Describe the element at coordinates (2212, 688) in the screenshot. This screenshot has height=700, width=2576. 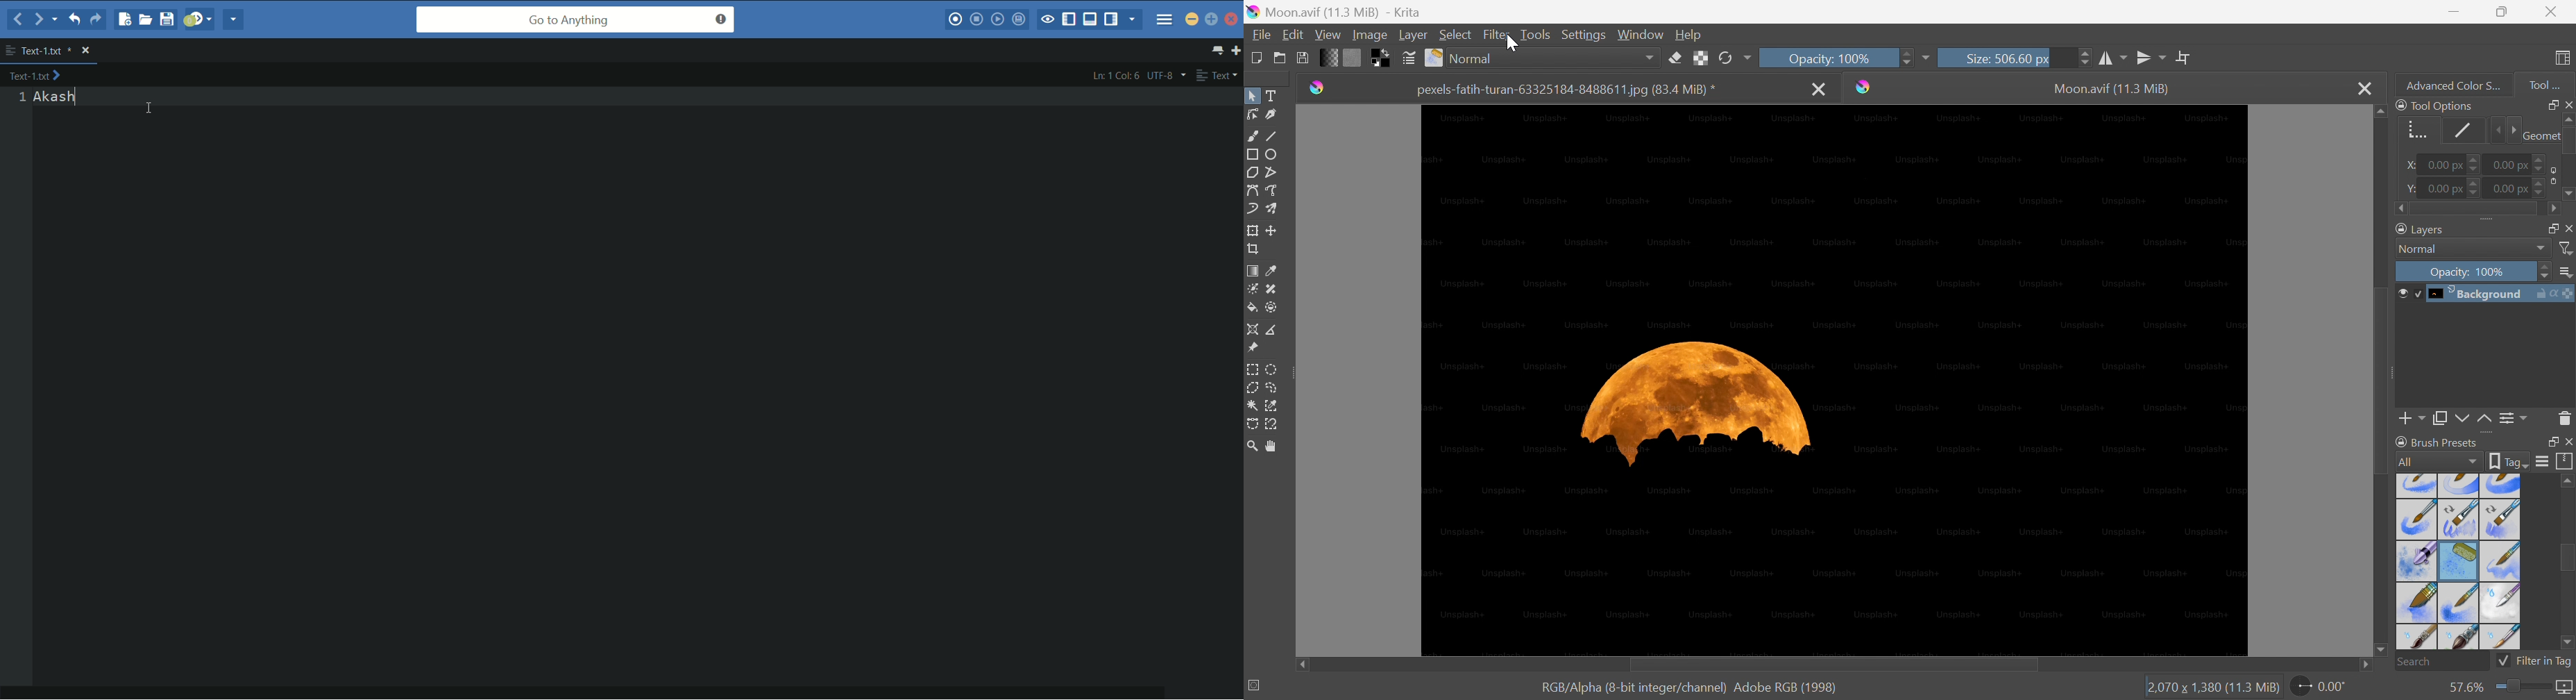
I see `2,070×1,380 (11.3 MiB)` at that location.